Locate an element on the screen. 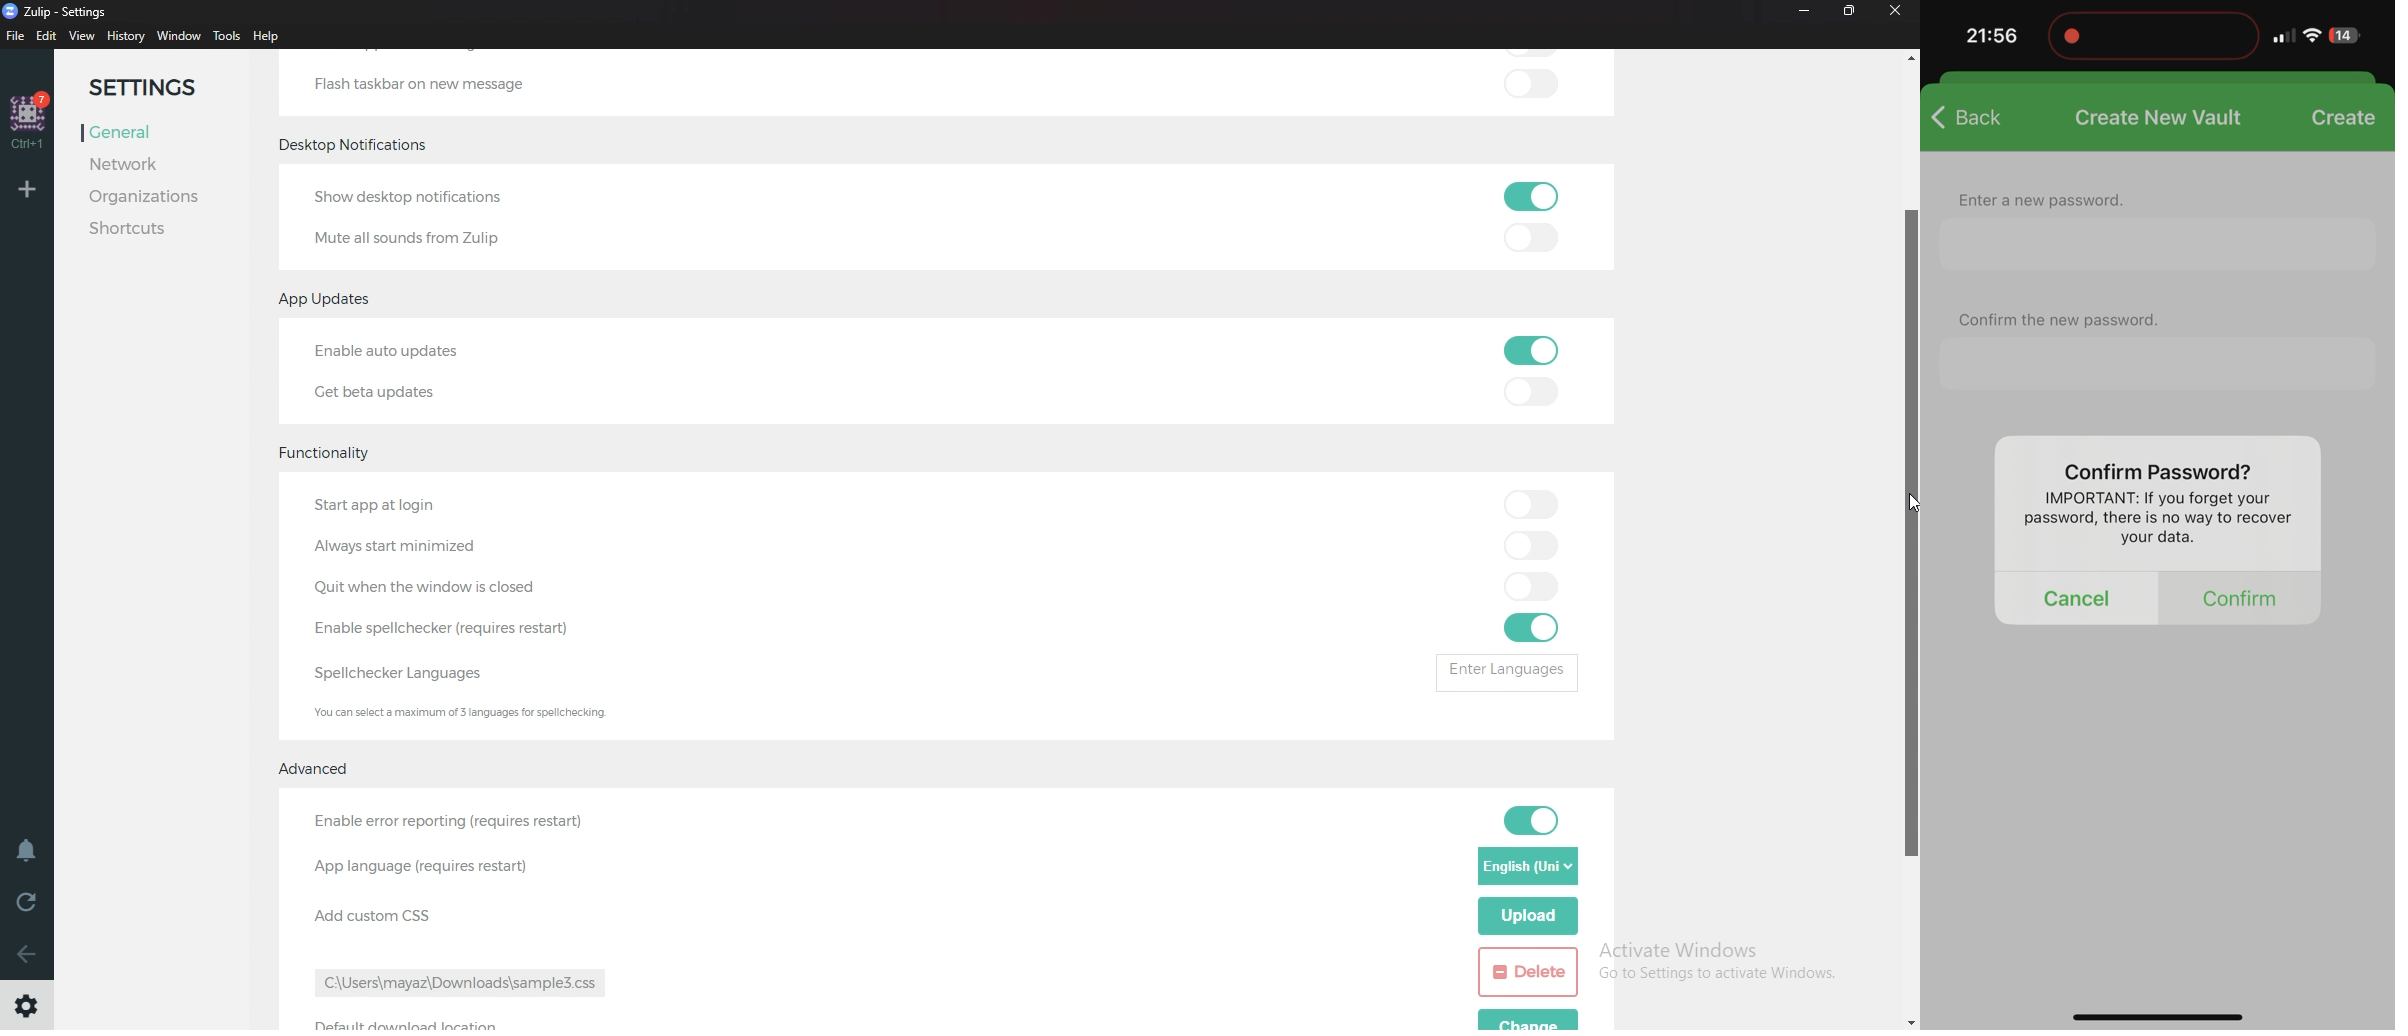  home is located at coordinates (28, 121).